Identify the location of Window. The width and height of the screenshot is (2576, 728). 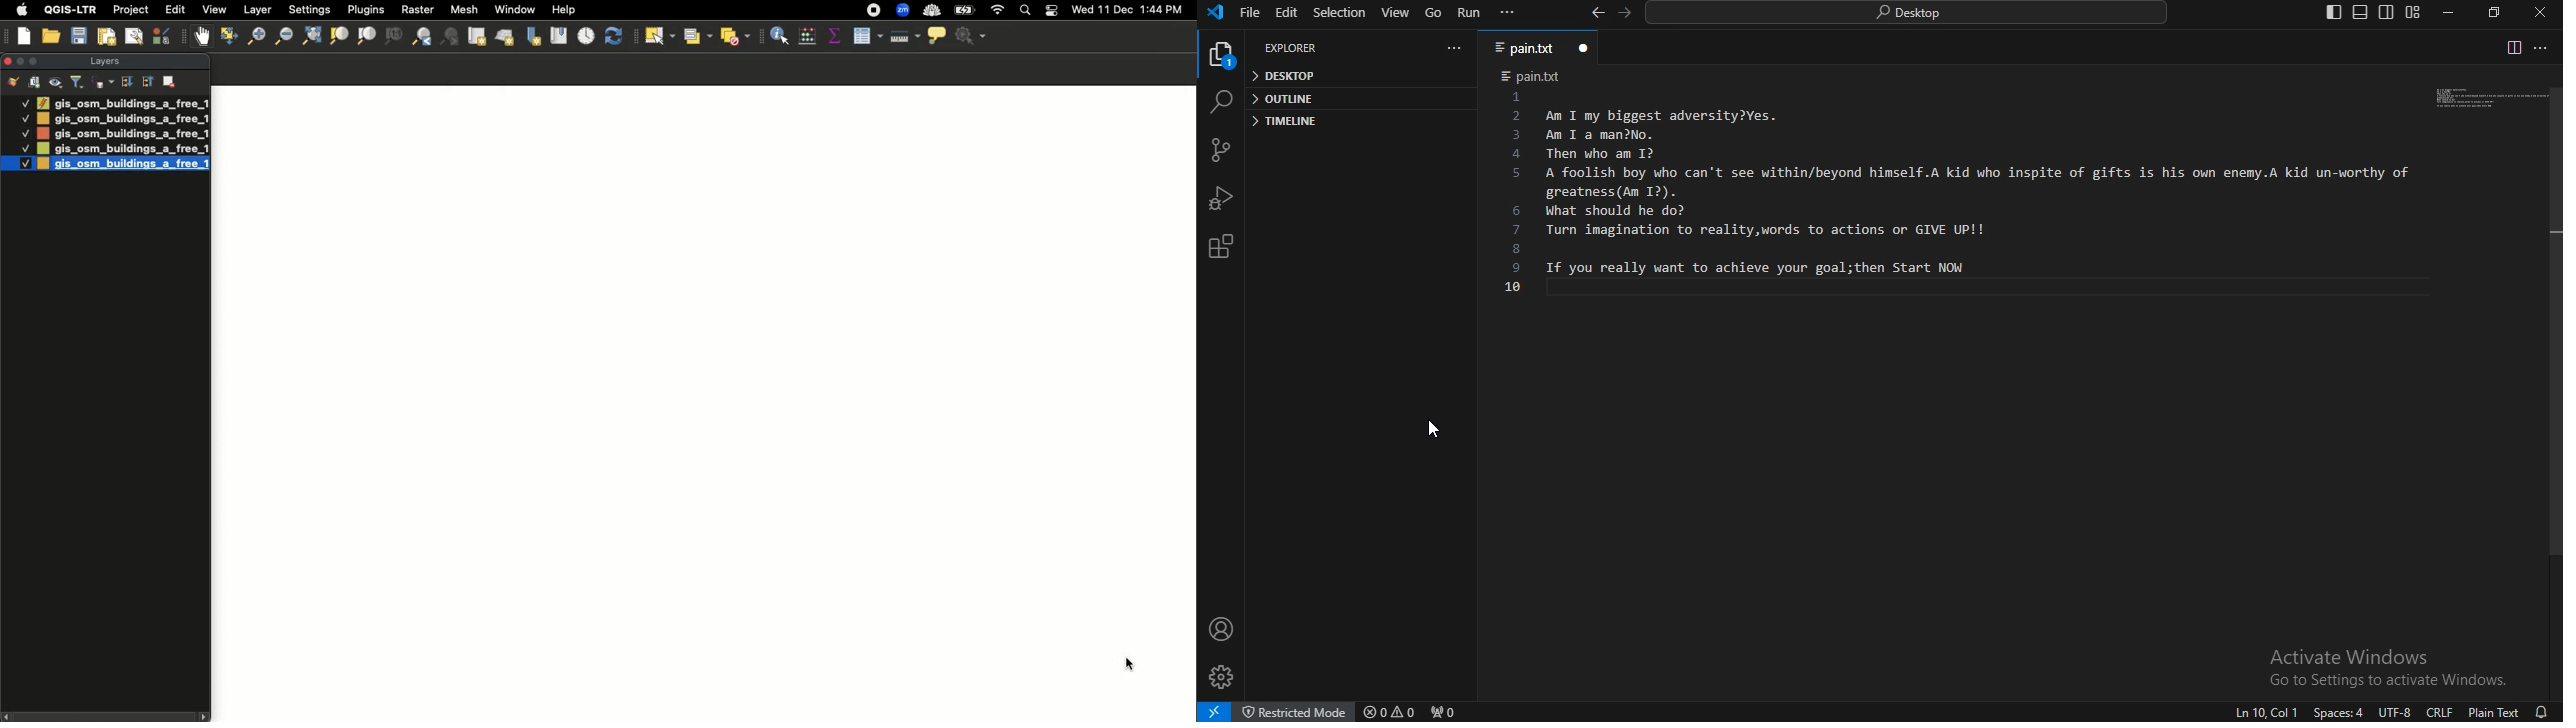
(515, 9).